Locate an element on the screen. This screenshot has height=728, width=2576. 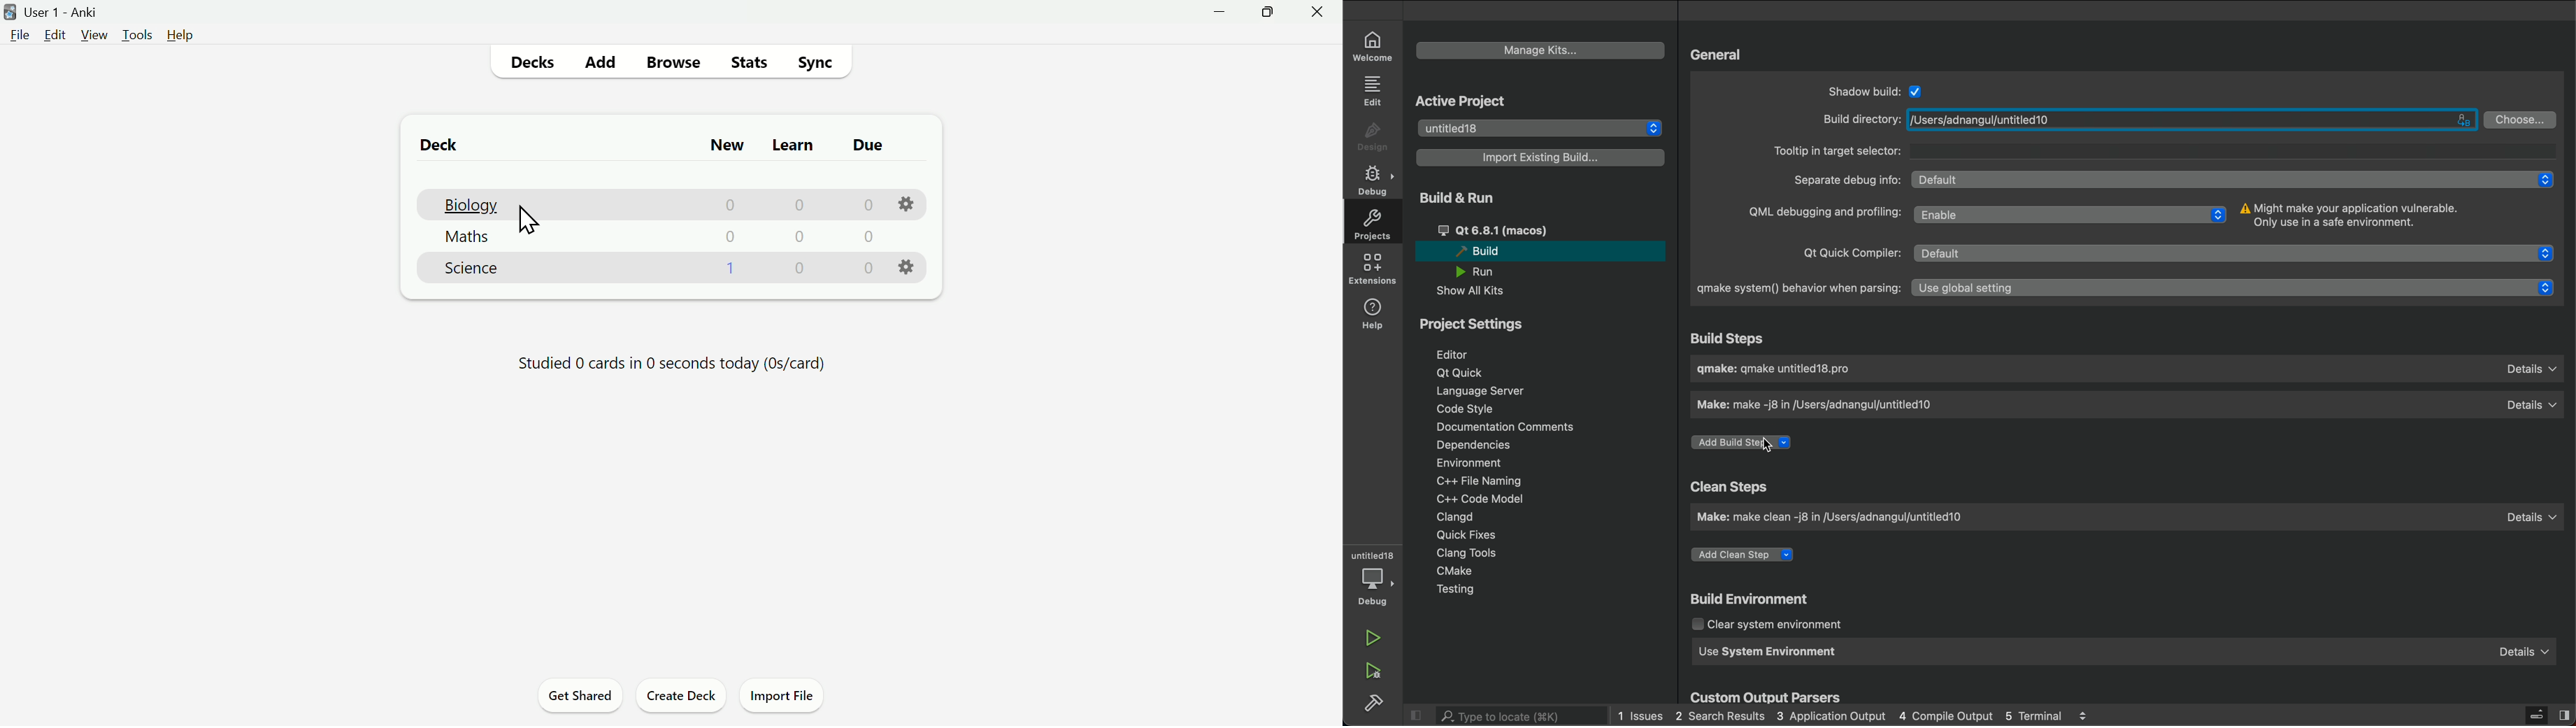
Create Deck is located at coordinates (680, 699).